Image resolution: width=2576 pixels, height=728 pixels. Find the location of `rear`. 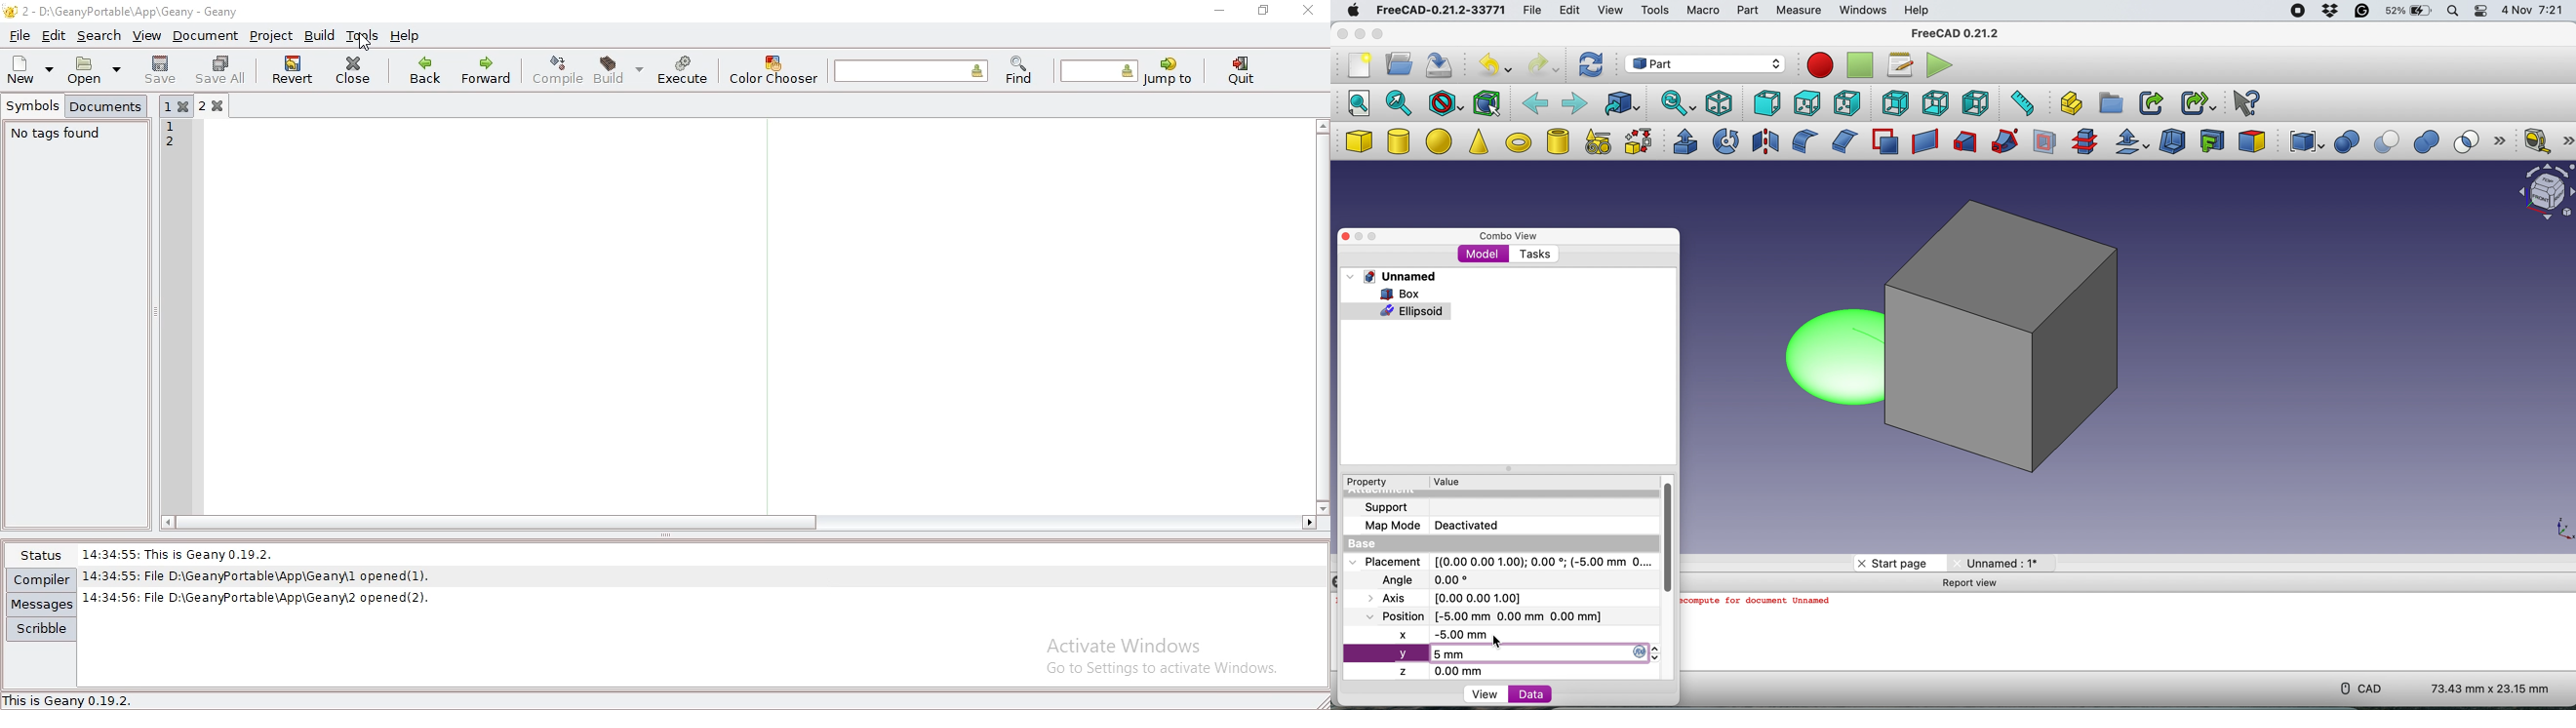

rear is located at coordinates (1894, 103).